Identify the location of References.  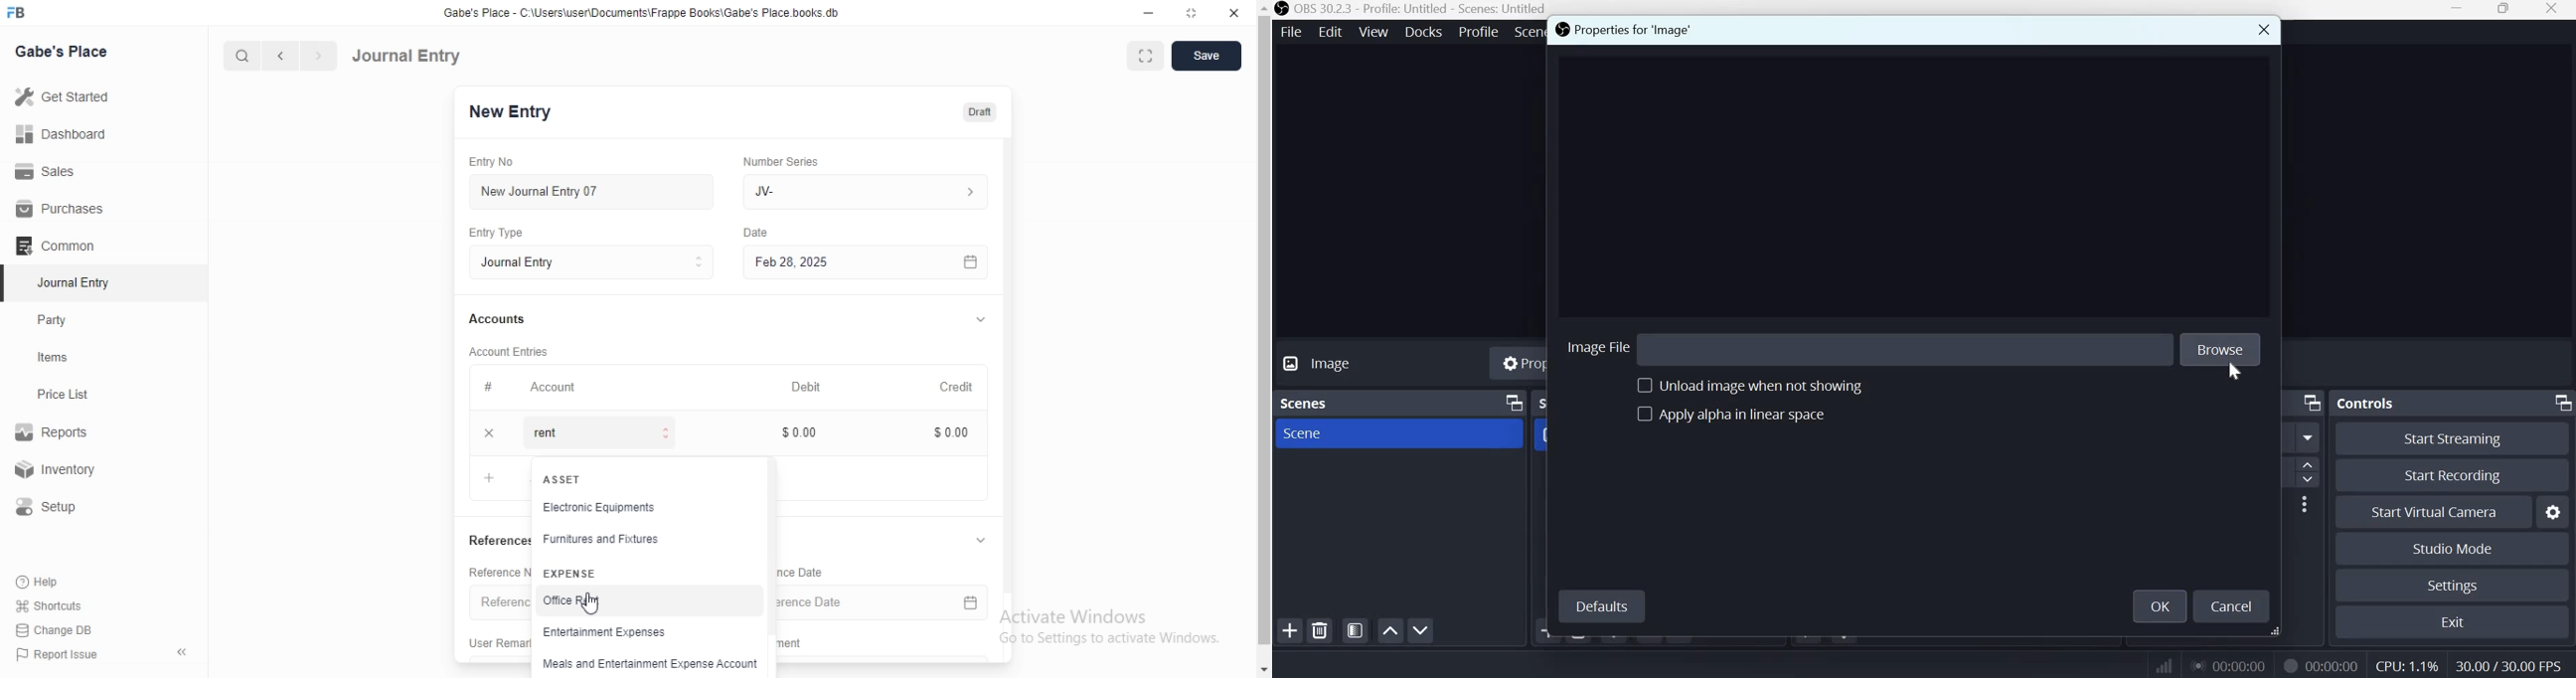
(496, 540).